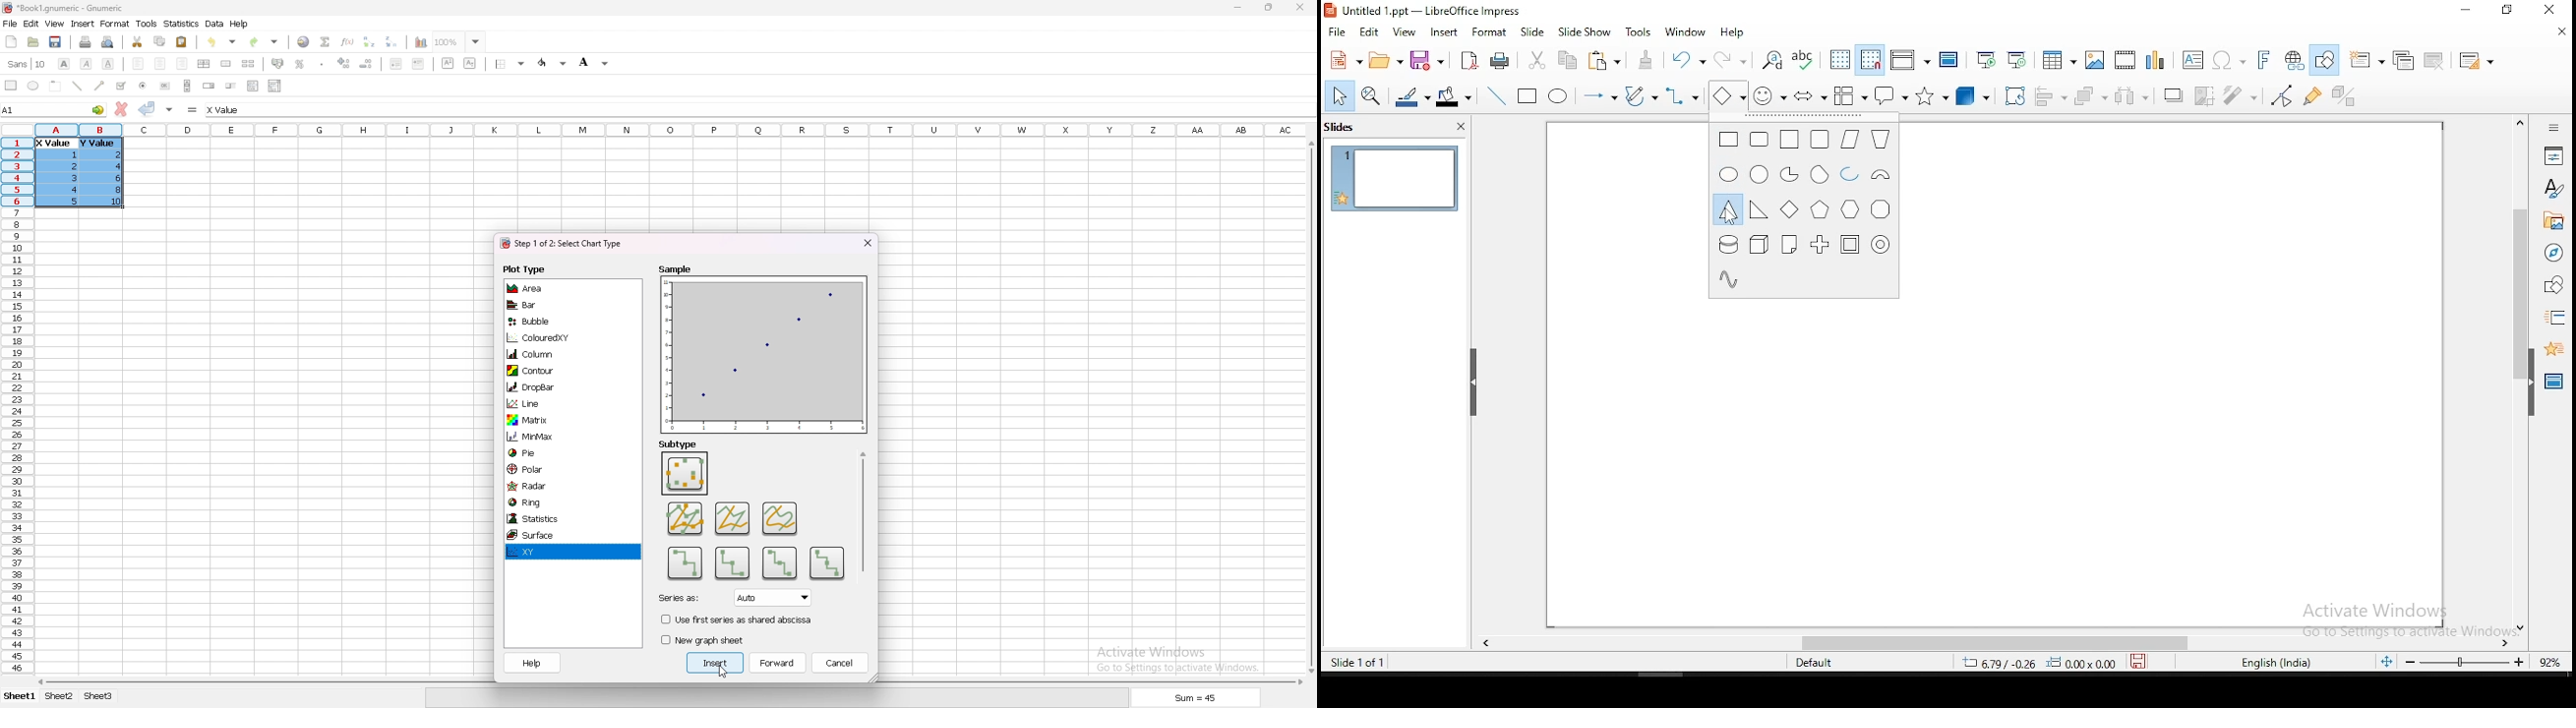 Image resolution: width=2576 pixels, height=728 pixels. What do you see at coordinates (1642, 30) in the screenshot?
I see `tools` at bounding box center [1642, 30].